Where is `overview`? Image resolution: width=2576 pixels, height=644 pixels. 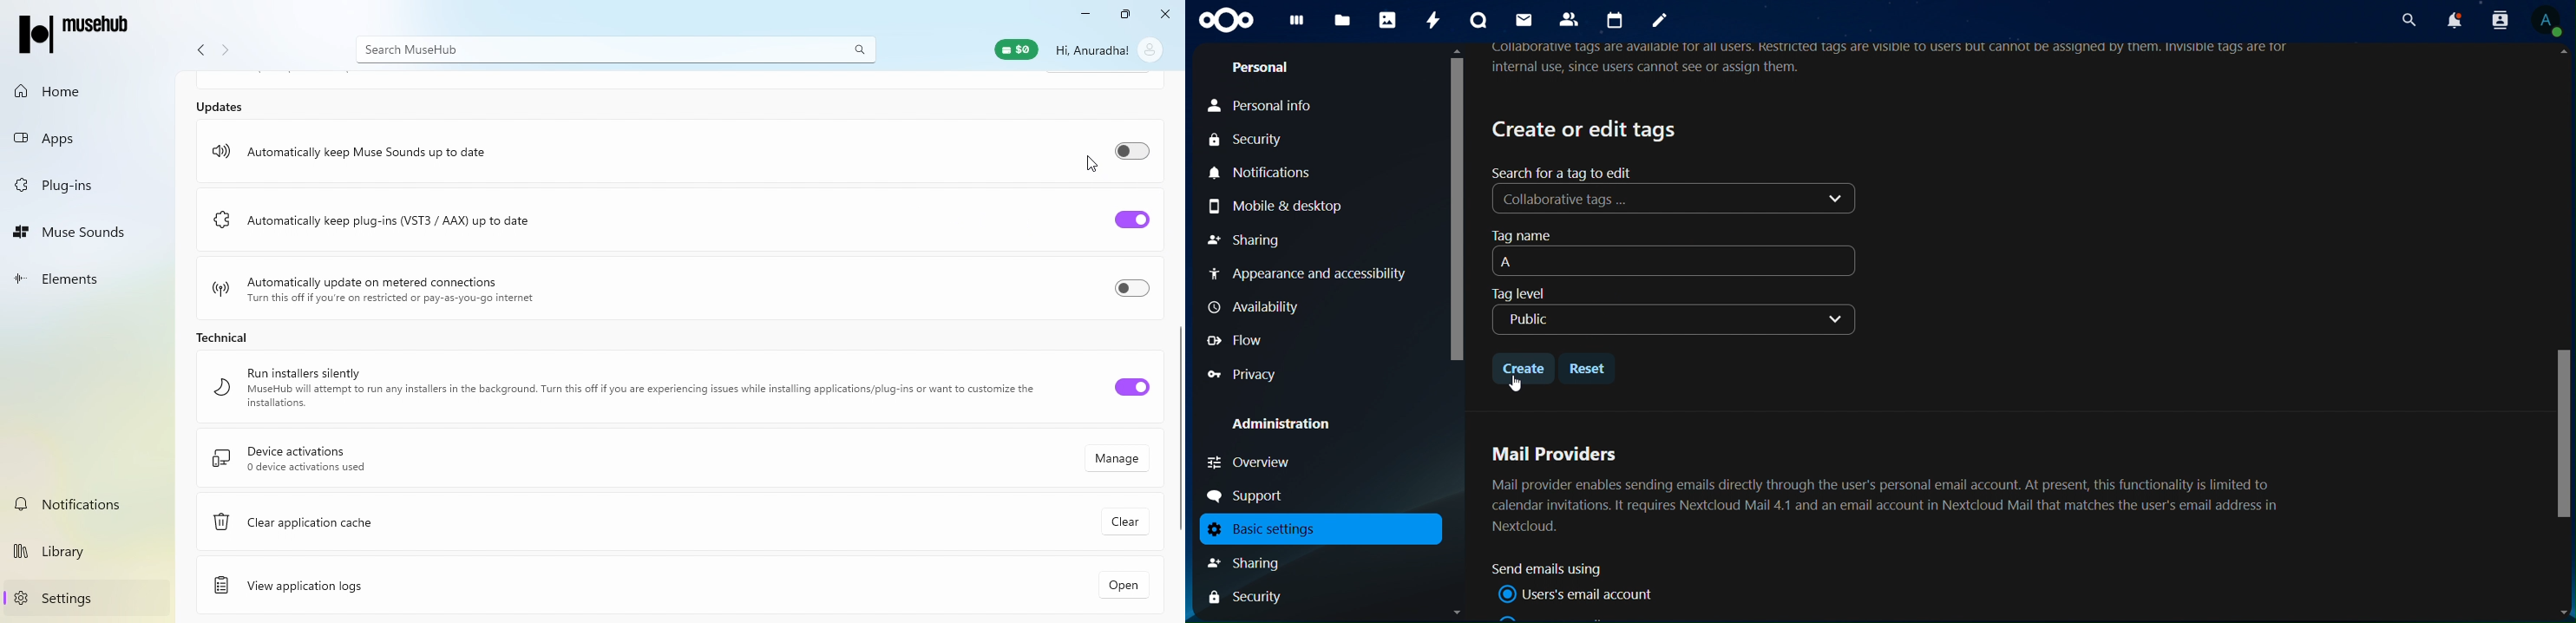 overview is located at coordinates (1251, 462).